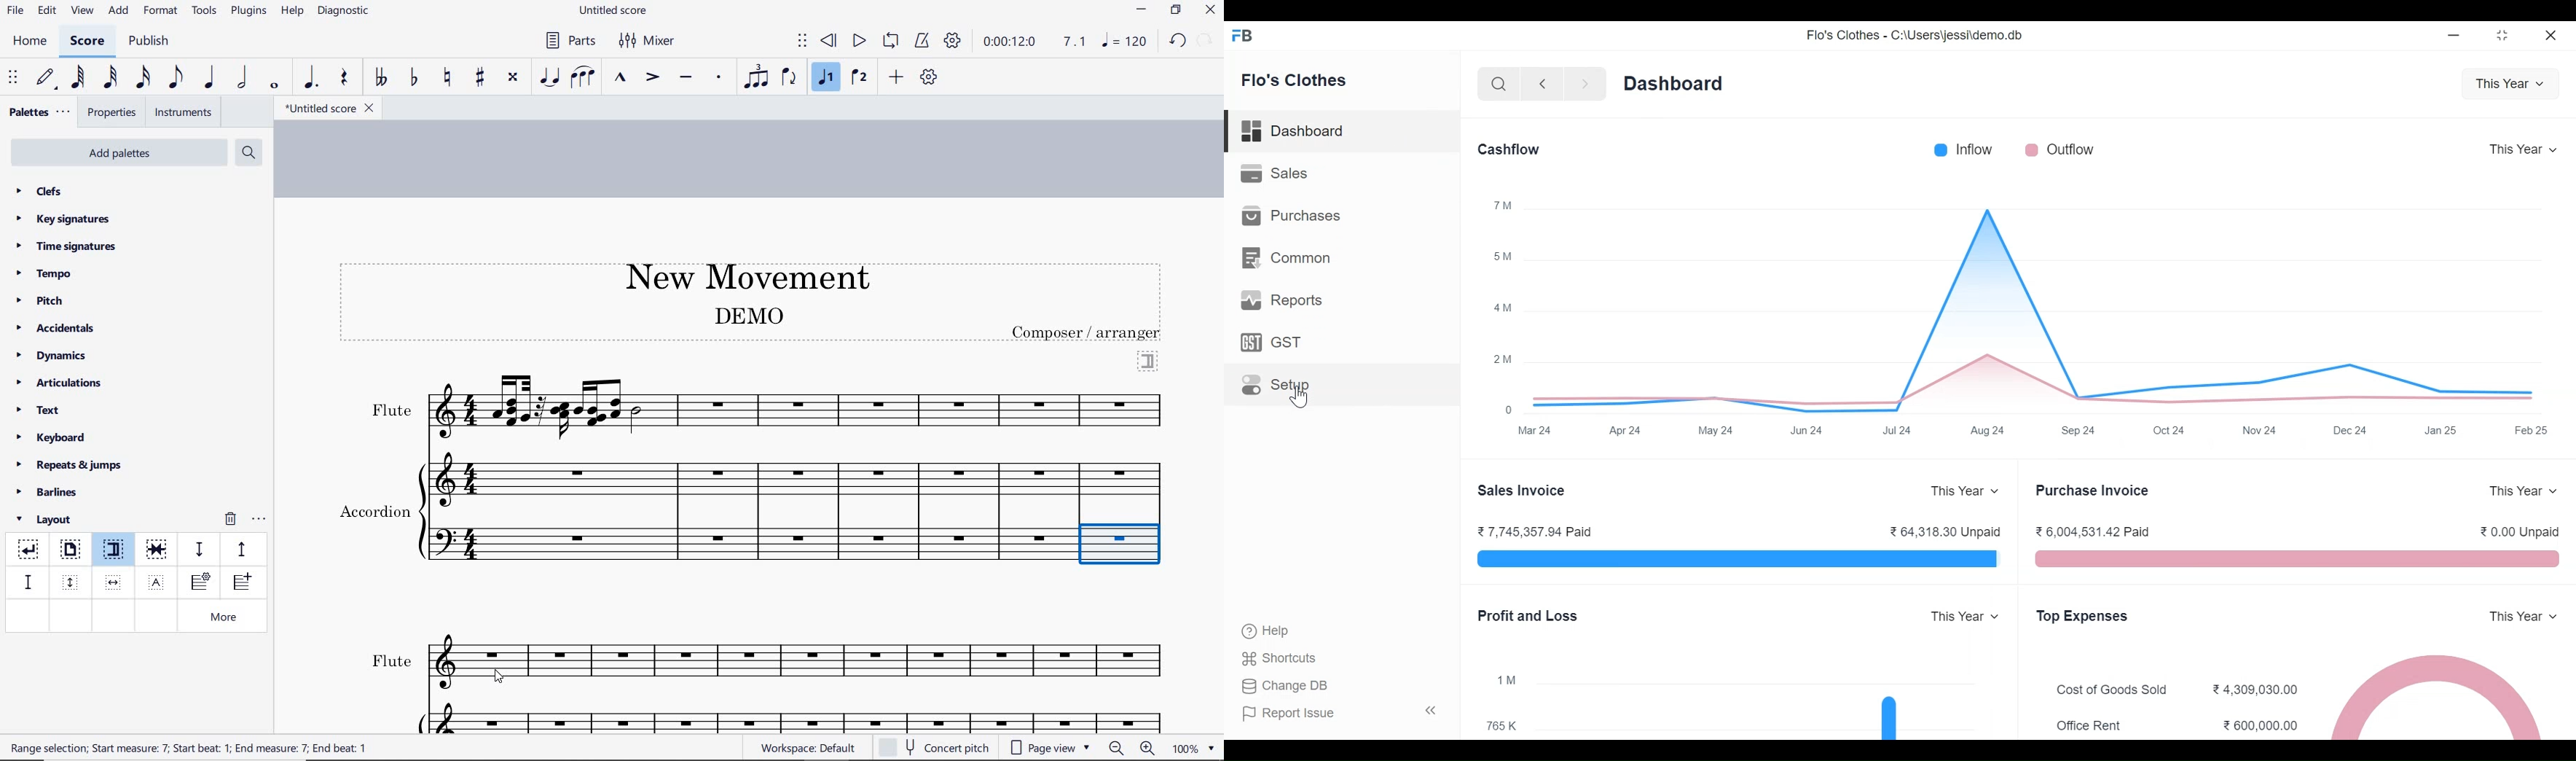 The width and height of the screenshot is (2576, 784). Describe the element at coordinates (47, 78) in the screenshot. I see `default (step time)` at that location.